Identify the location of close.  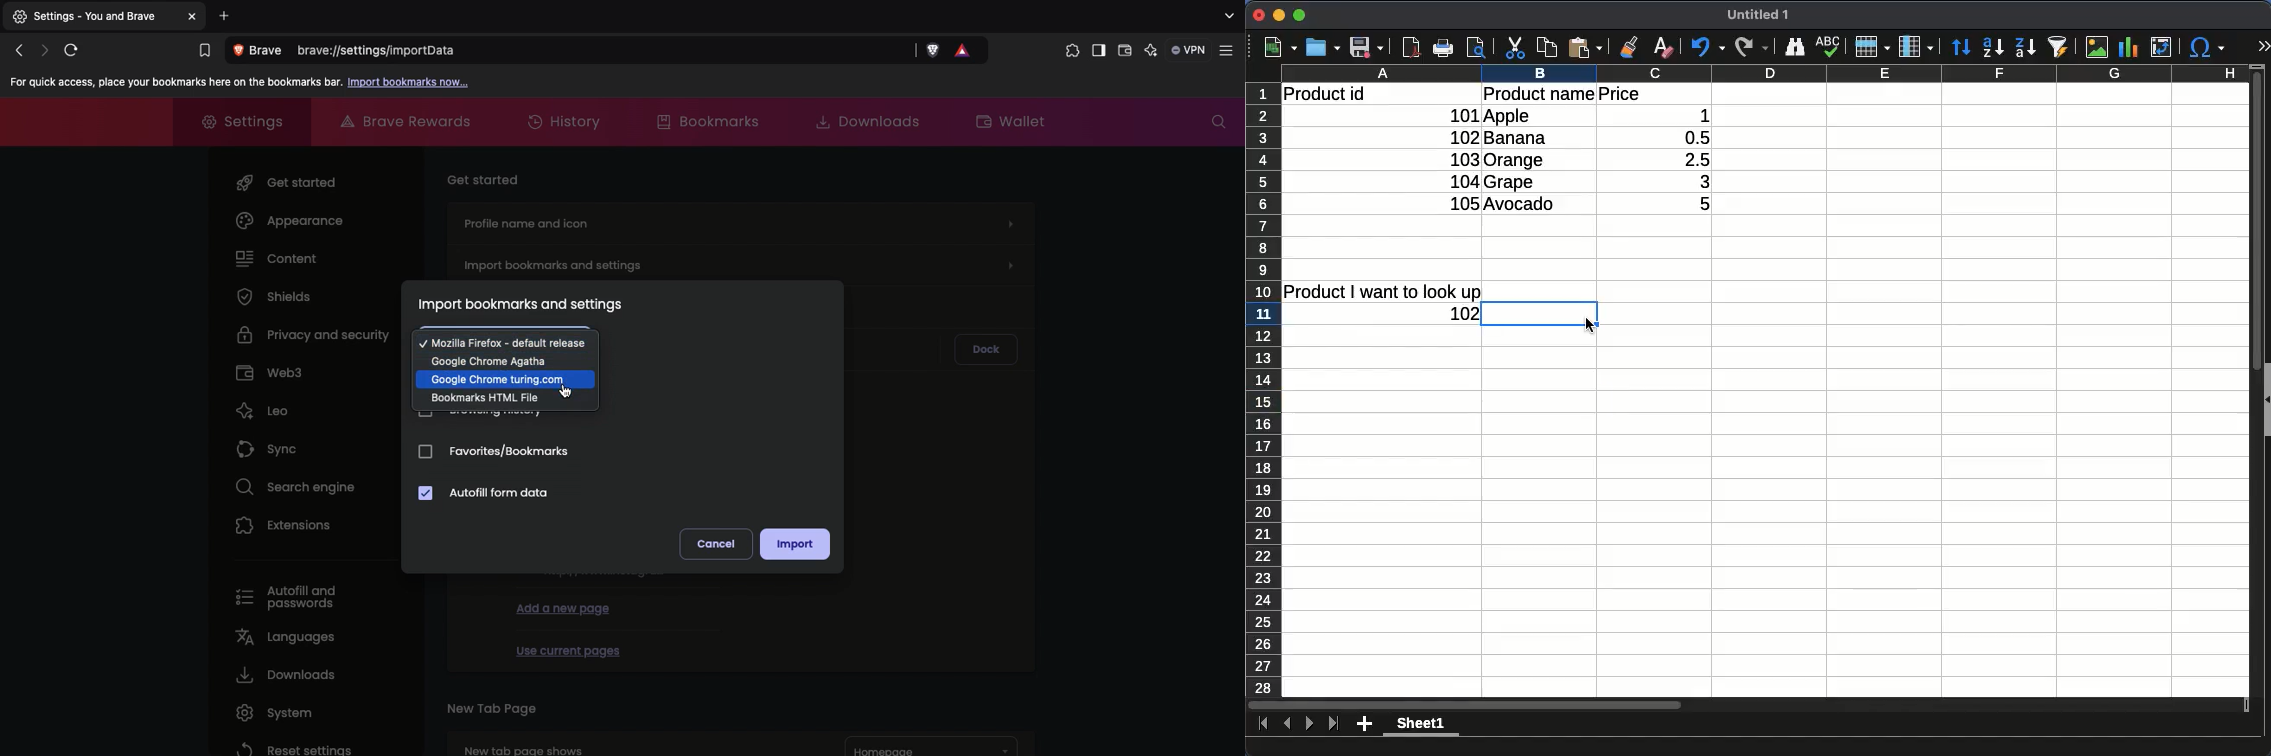
(1259, 15).